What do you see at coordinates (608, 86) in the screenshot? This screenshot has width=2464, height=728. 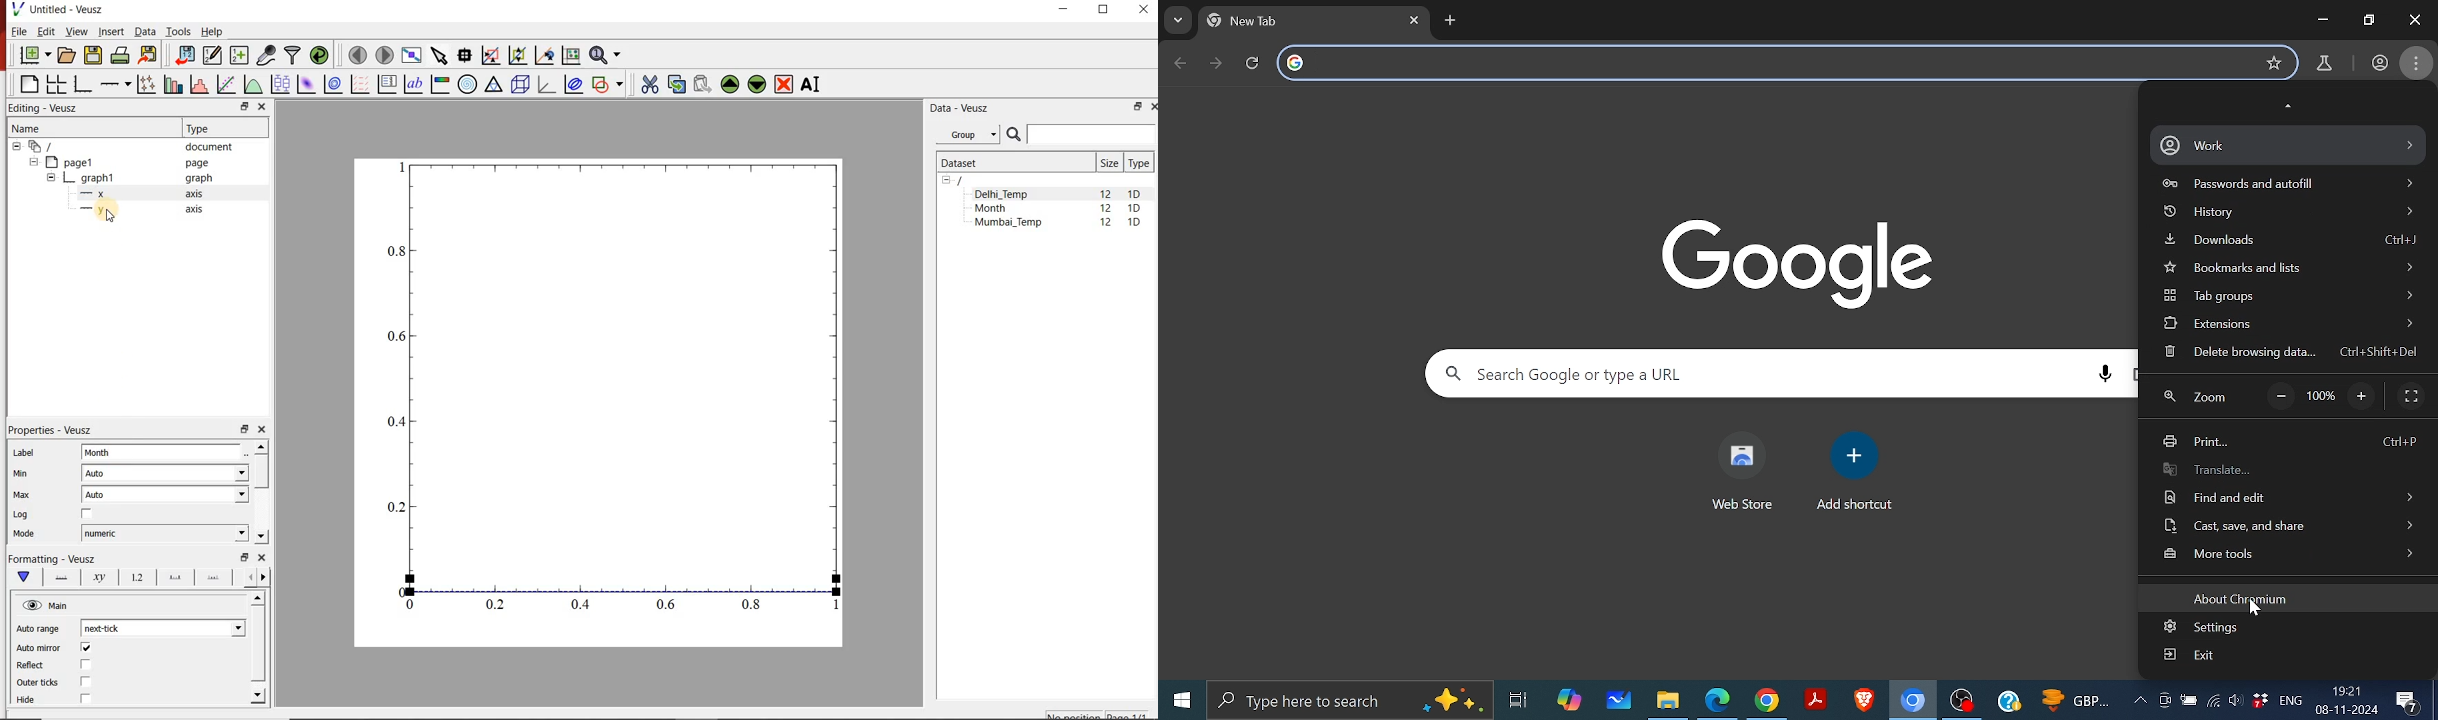 I see `add a shape to the plot` at bounding box center [608, 86].